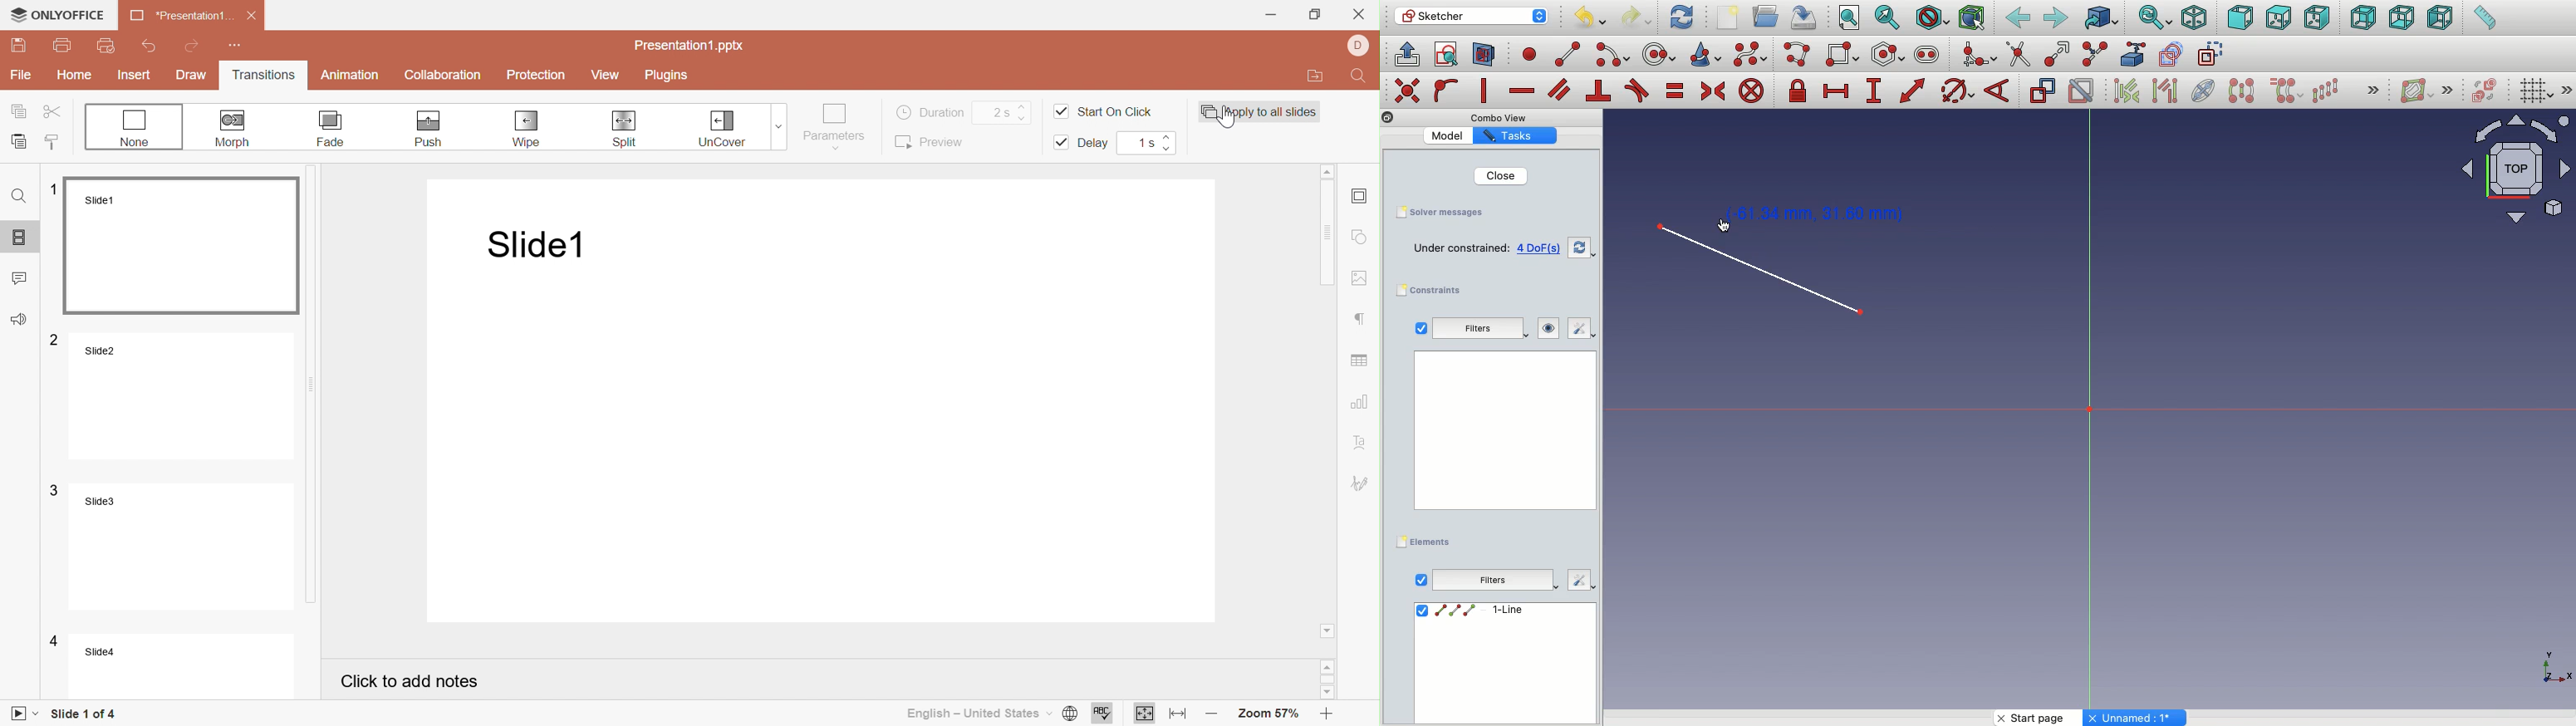 The image size is (2576, 728). Describe the element at coordinates (2417, 91) in the screenshot. I see `Show/hide B-spline information layer` at that location.